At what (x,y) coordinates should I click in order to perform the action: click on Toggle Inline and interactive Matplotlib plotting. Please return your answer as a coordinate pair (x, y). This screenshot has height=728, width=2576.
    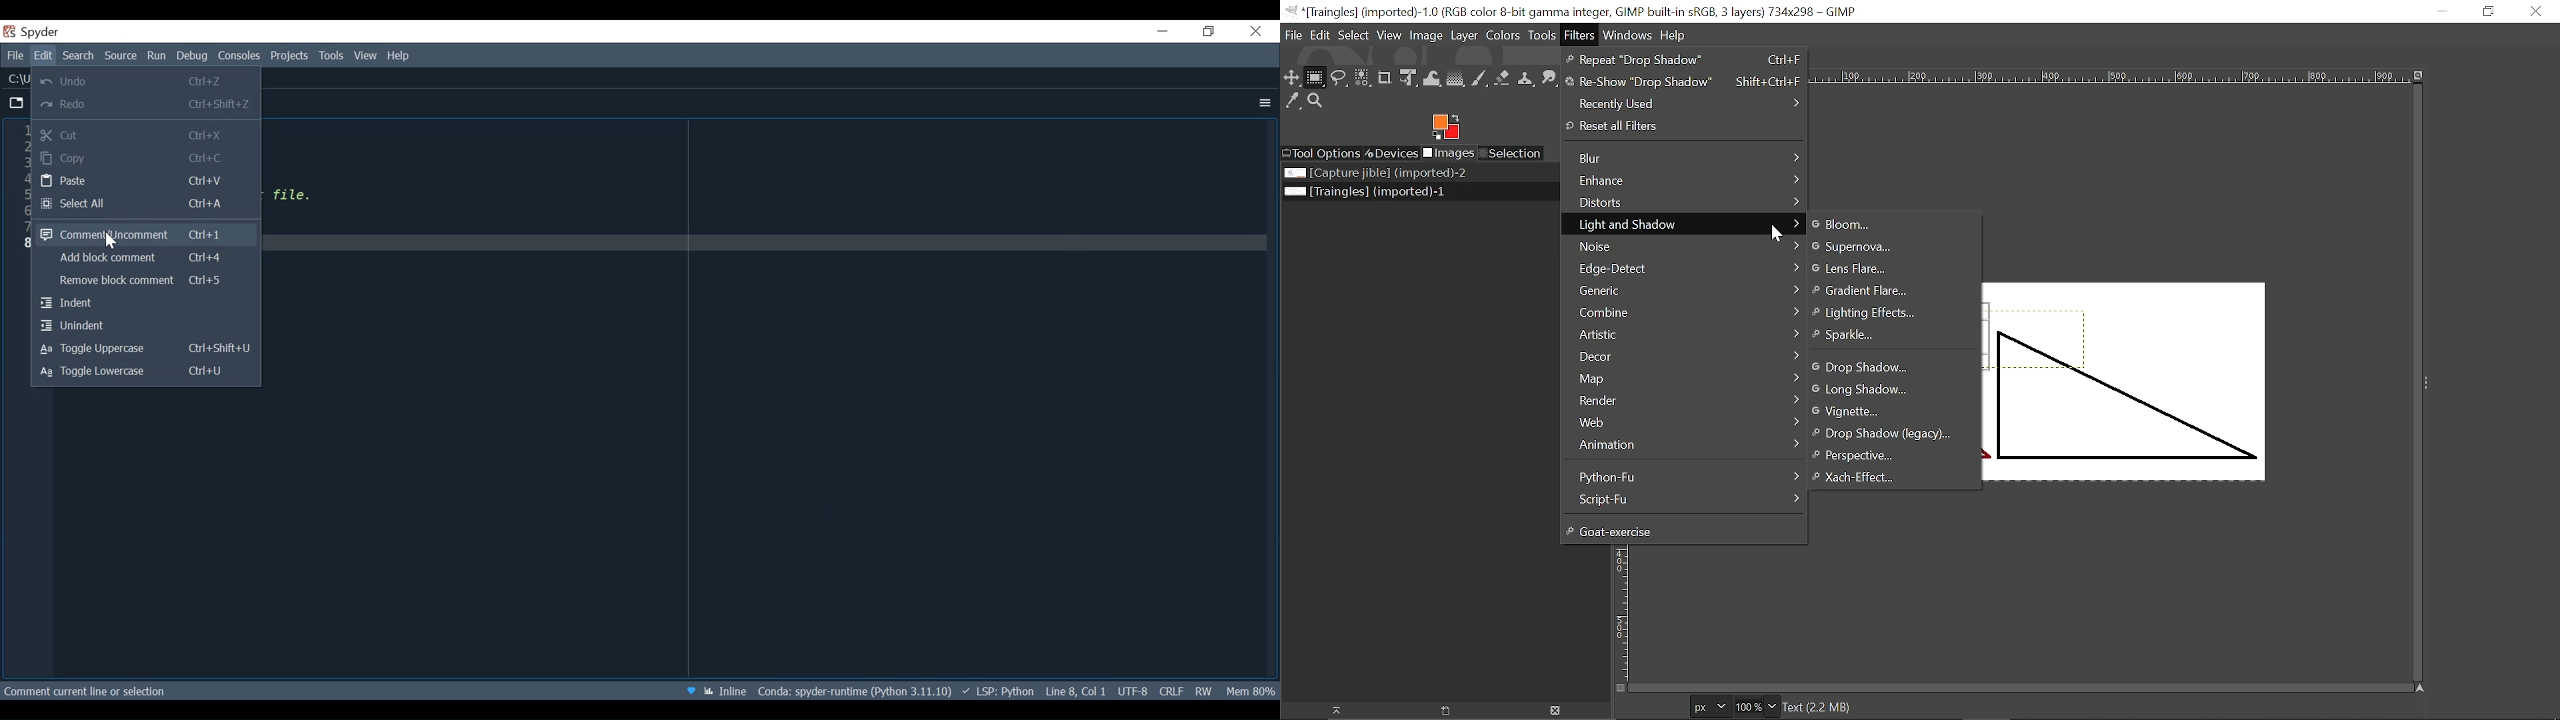
    Looking at the image, I should click on (725, 691).